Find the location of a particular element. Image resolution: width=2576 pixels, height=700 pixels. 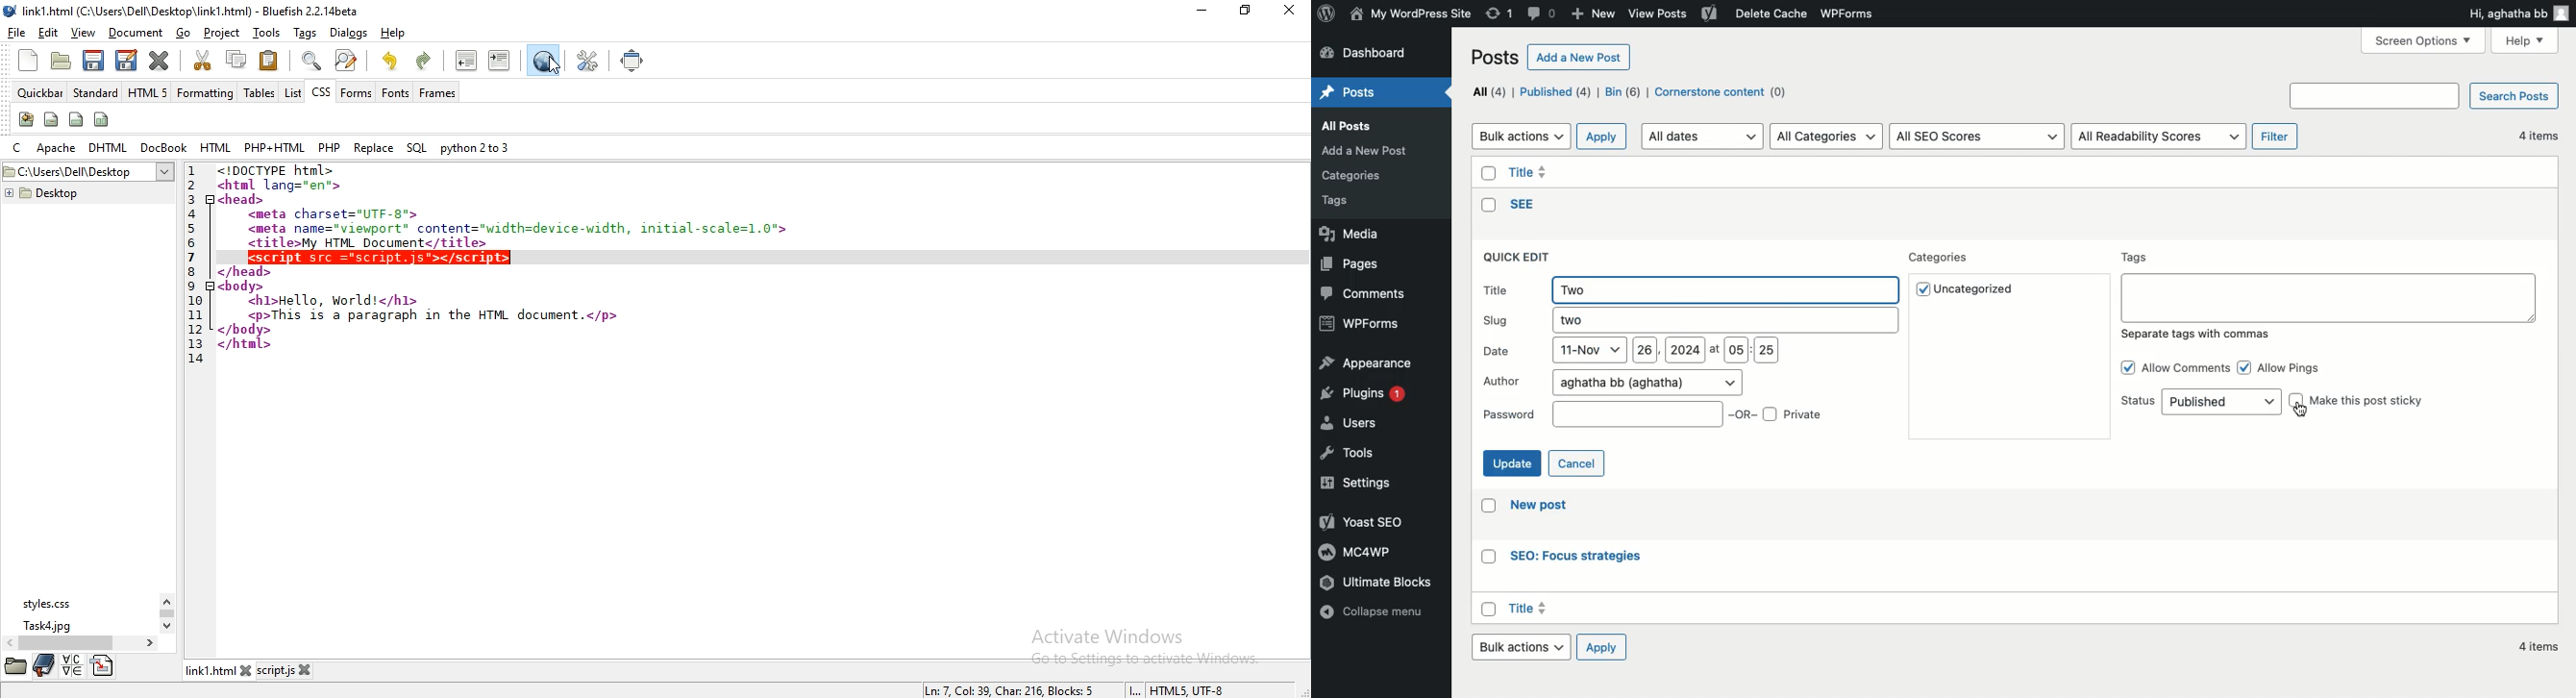

scroll bar is located at coordinates (166, 613).